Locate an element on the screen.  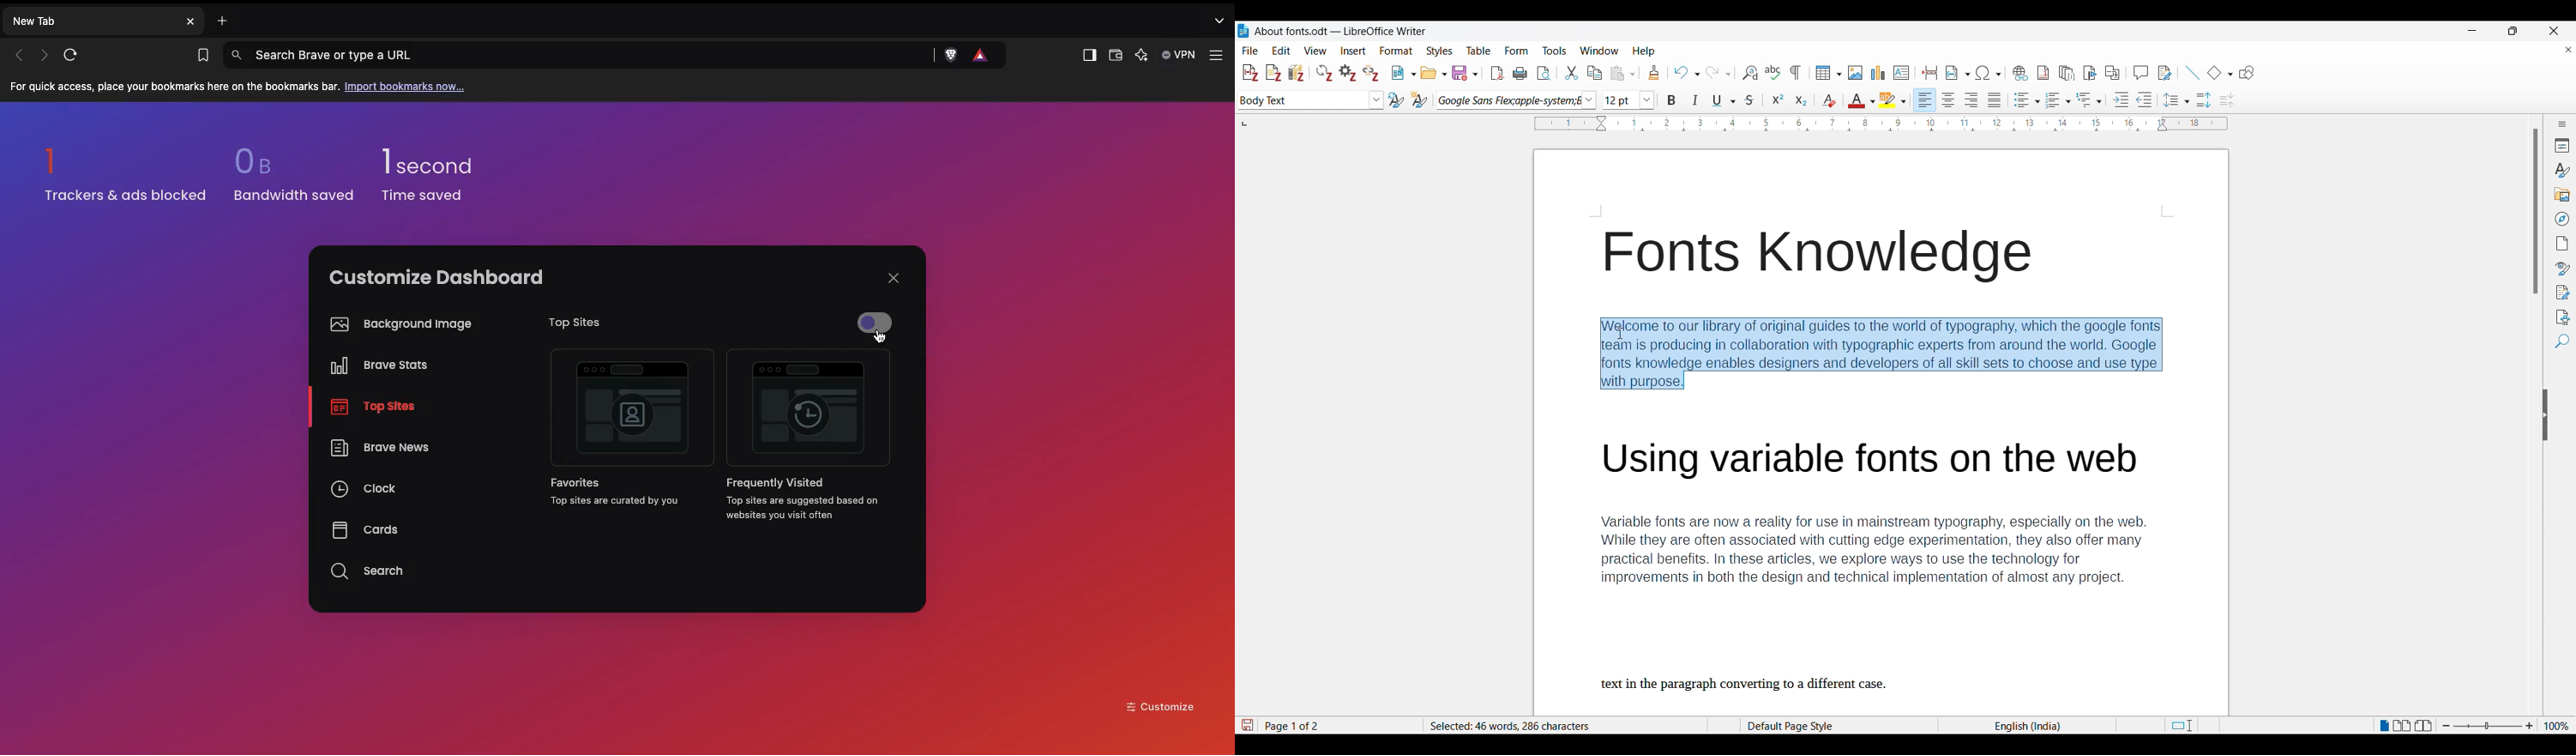
Customize and control Brave is located at coordinates (1219, 56).